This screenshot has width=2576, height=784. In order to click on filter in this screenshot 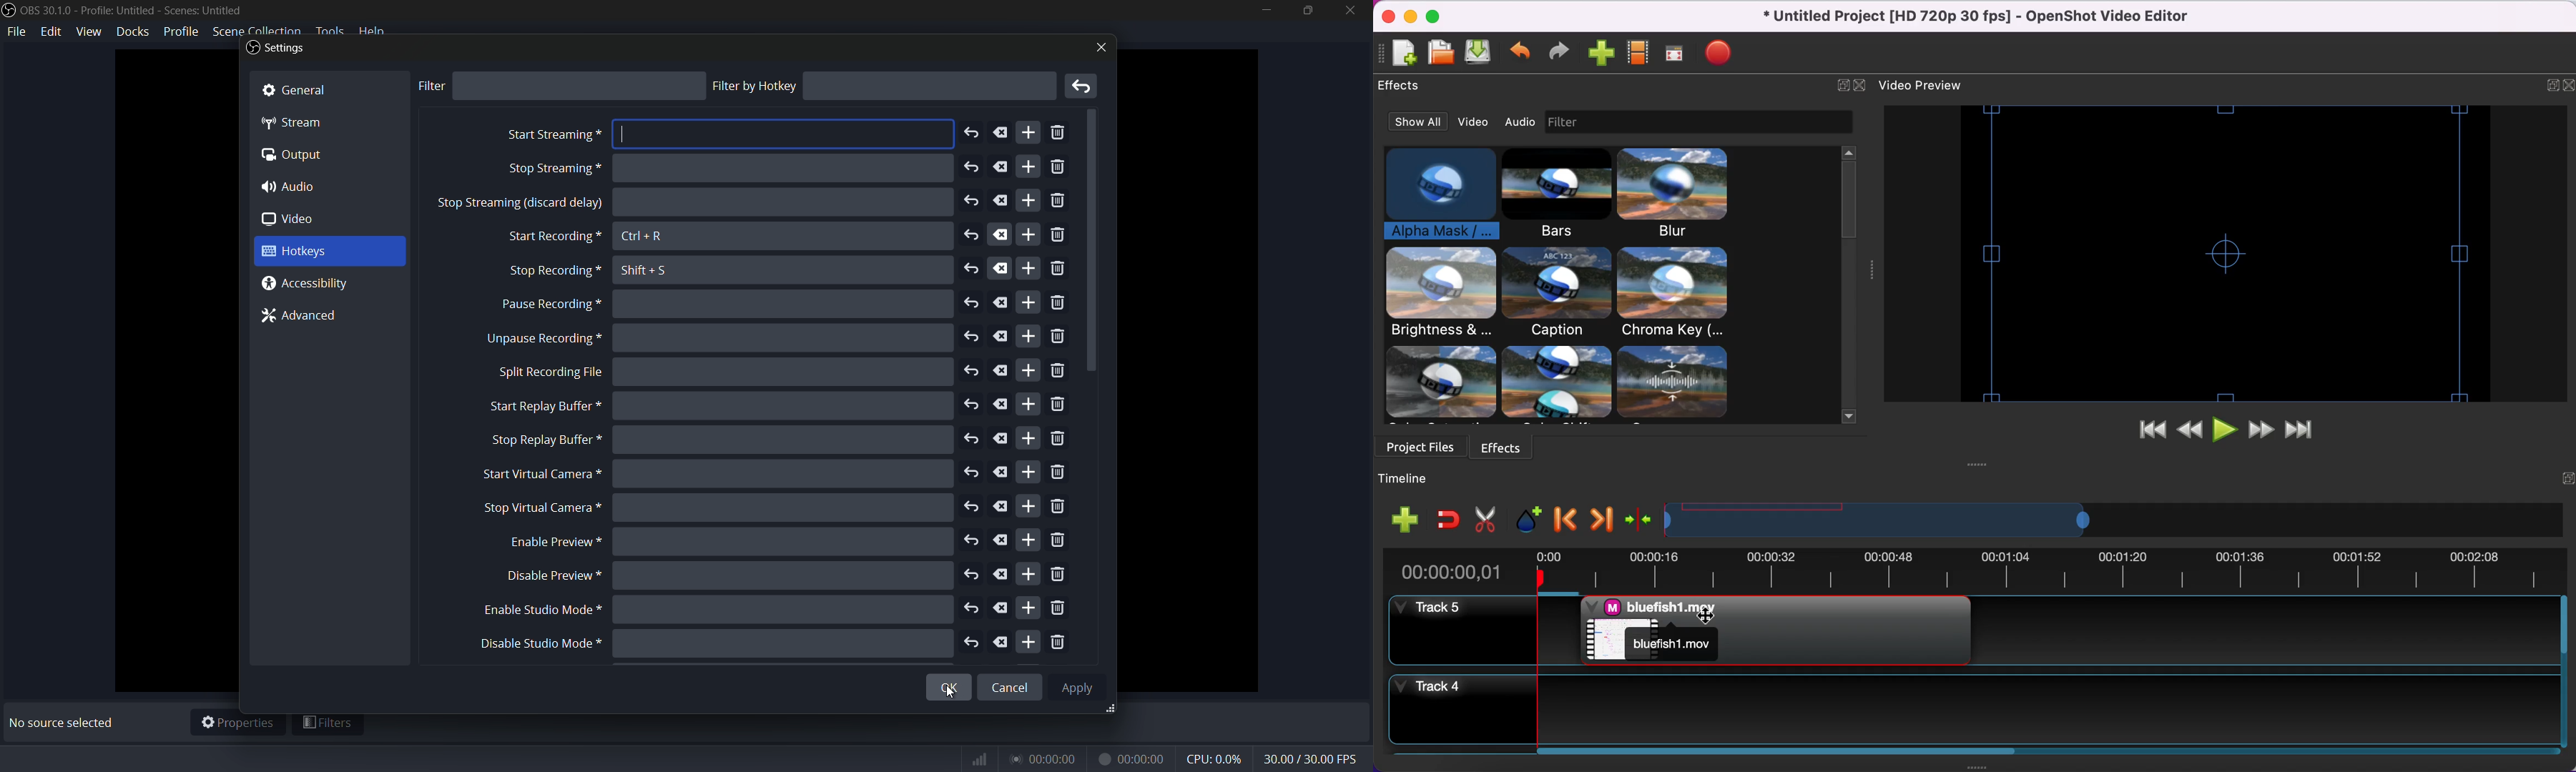, I will do `click(431, 86)`.